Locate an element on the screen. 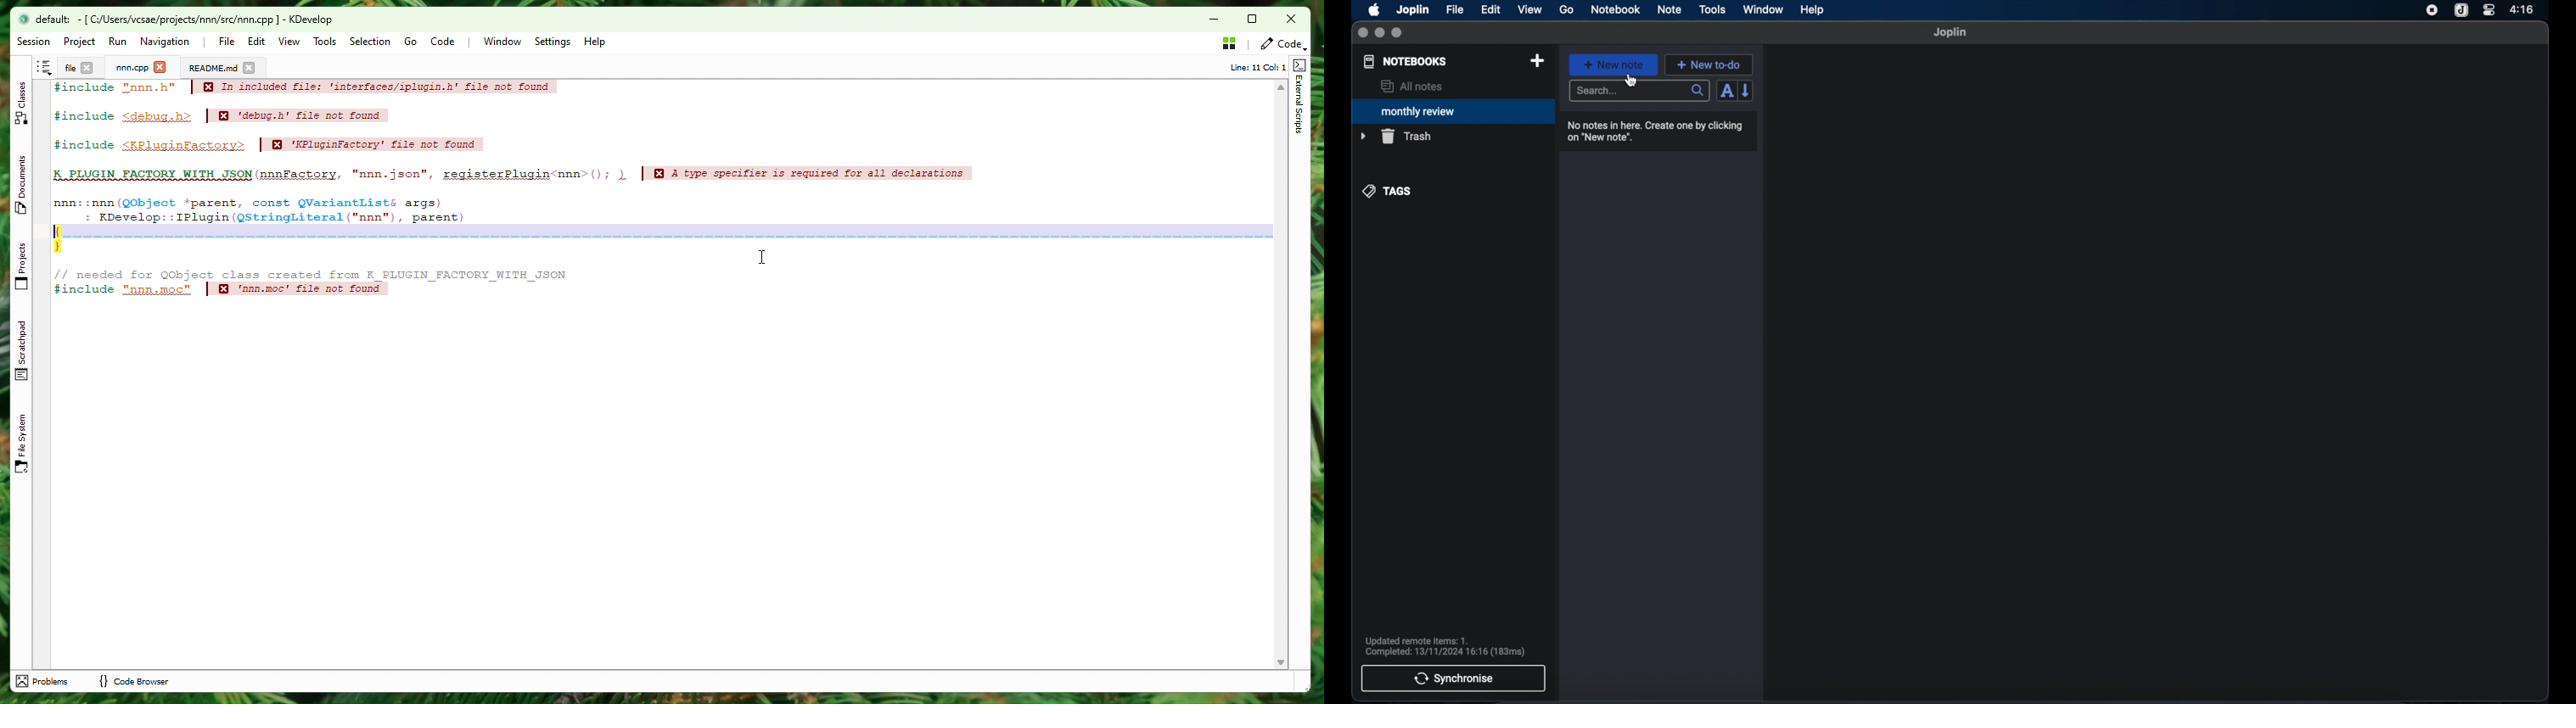 This screenshot has width=2576, height=728. go is located at coordinates (1567, 9).